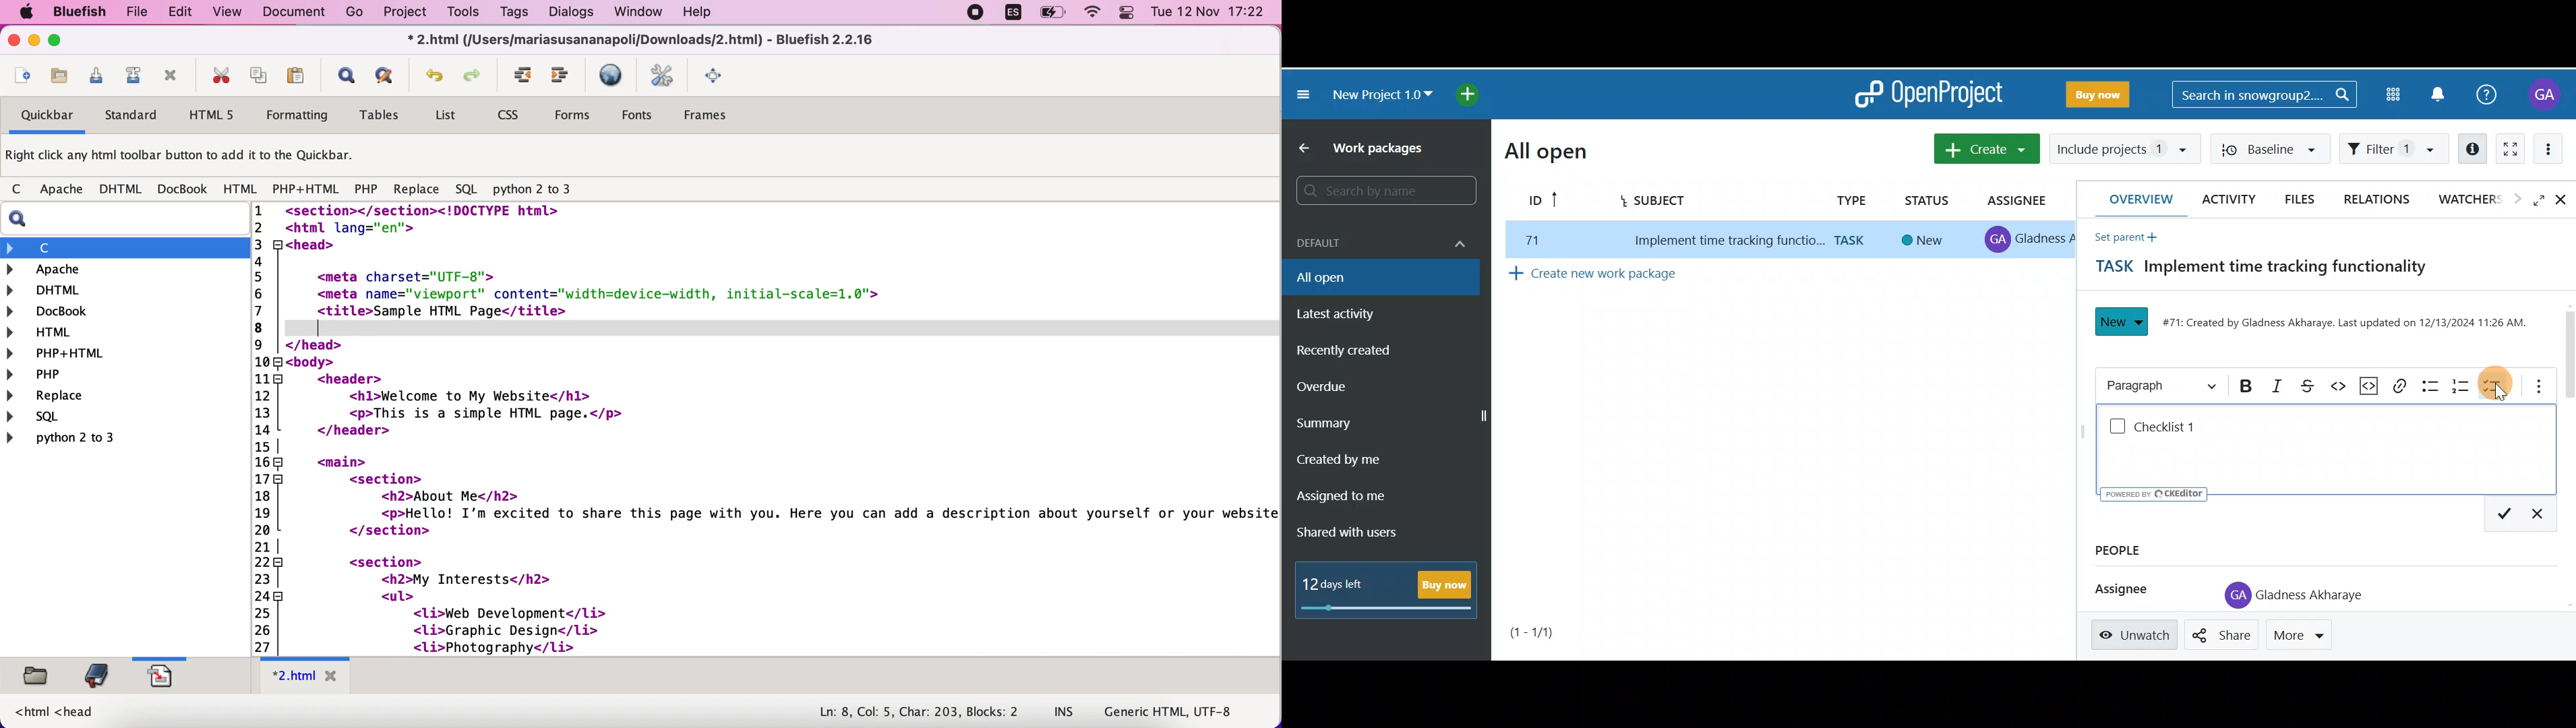 This screenshot has width=2576, height=728. Describe the element at coordinates (135, 76) in the screenshot. I see `save file as` at that location.